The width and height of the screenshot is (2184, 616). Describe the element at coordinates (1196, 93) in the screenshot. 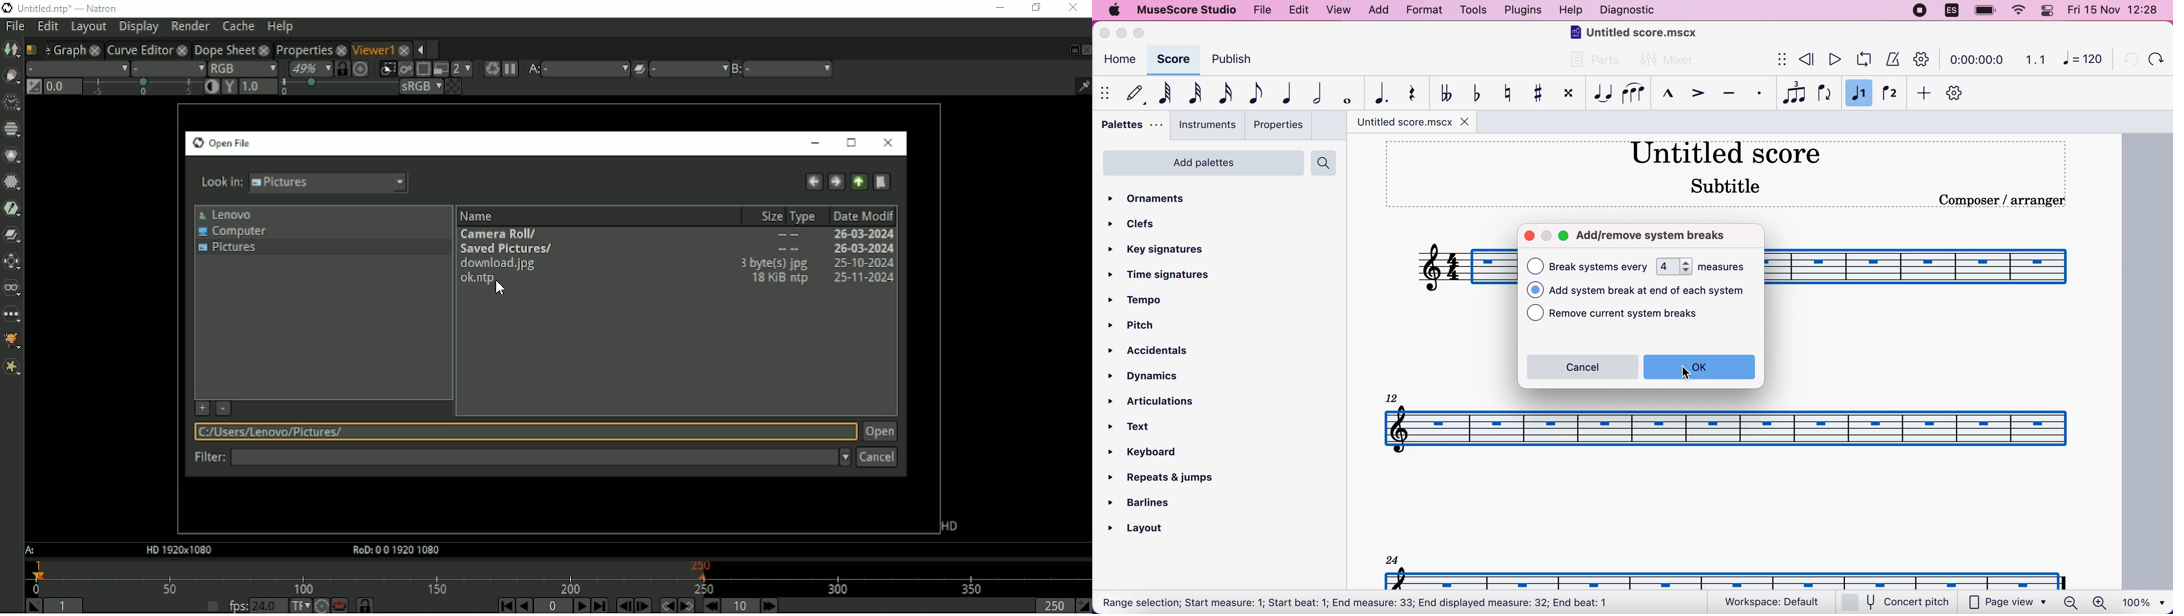

I see `32nd note` at that location.